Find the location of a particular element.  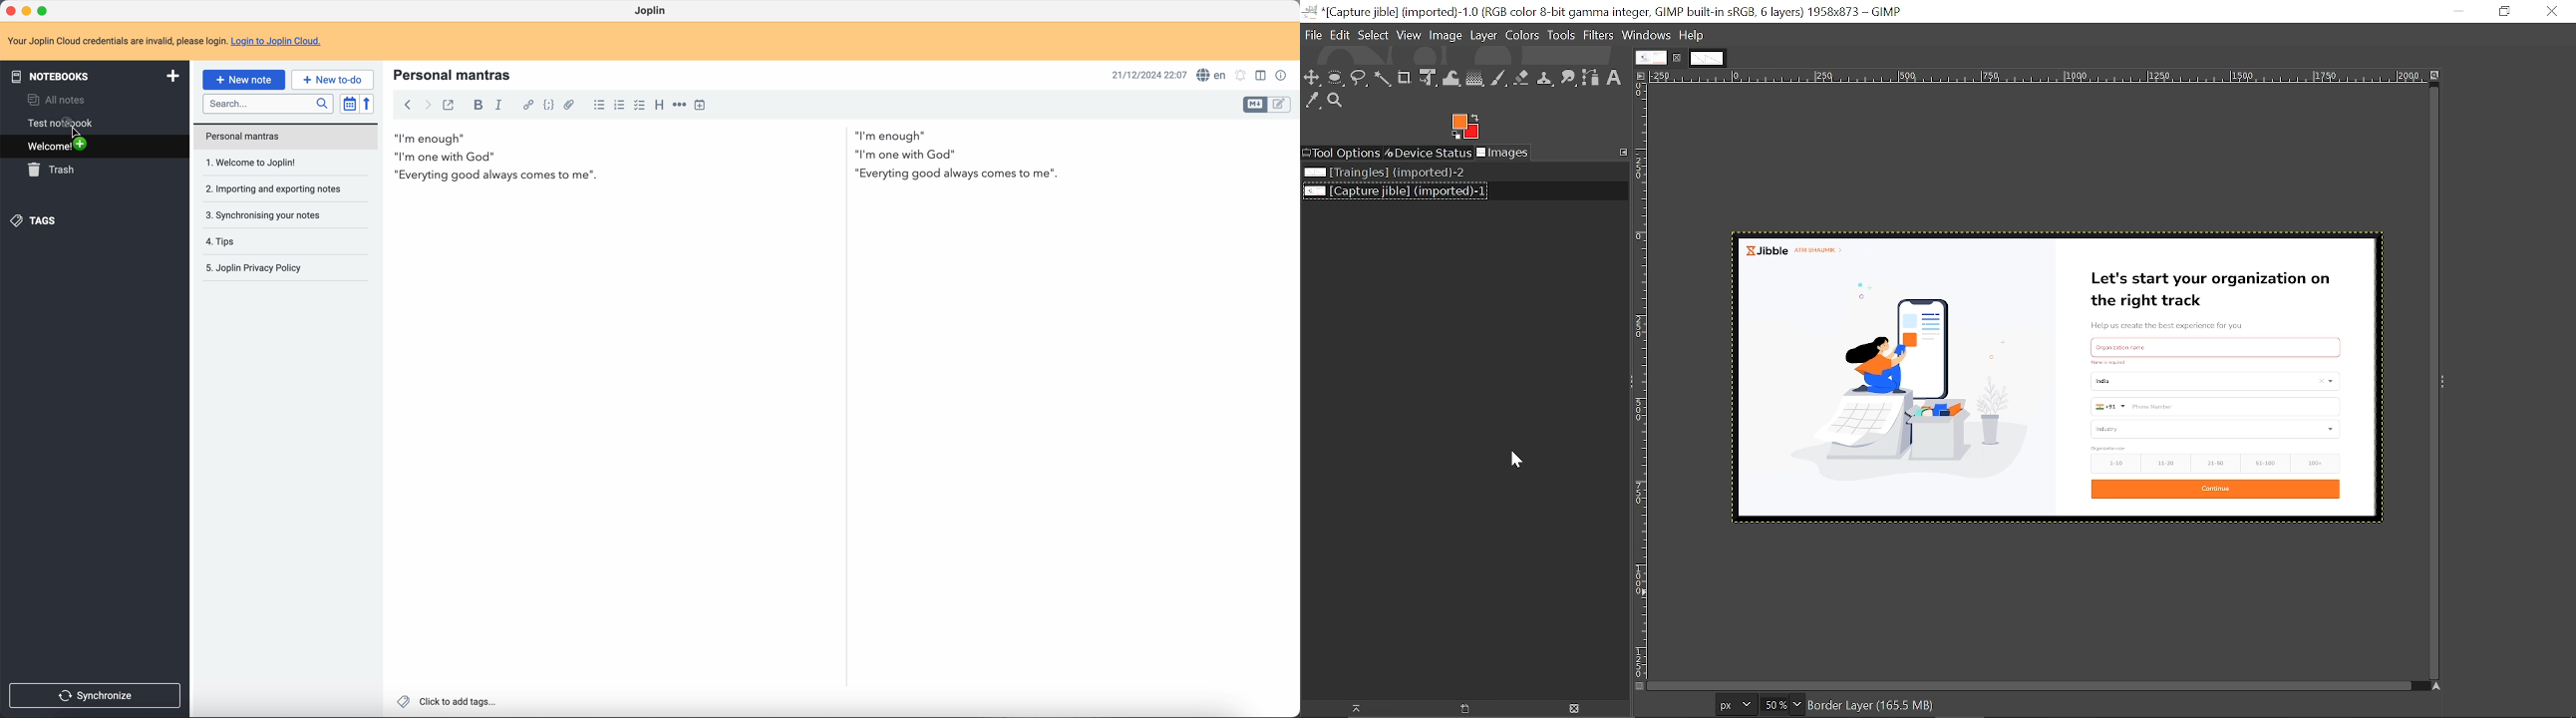

cursor is located at coordinates (74, 134).